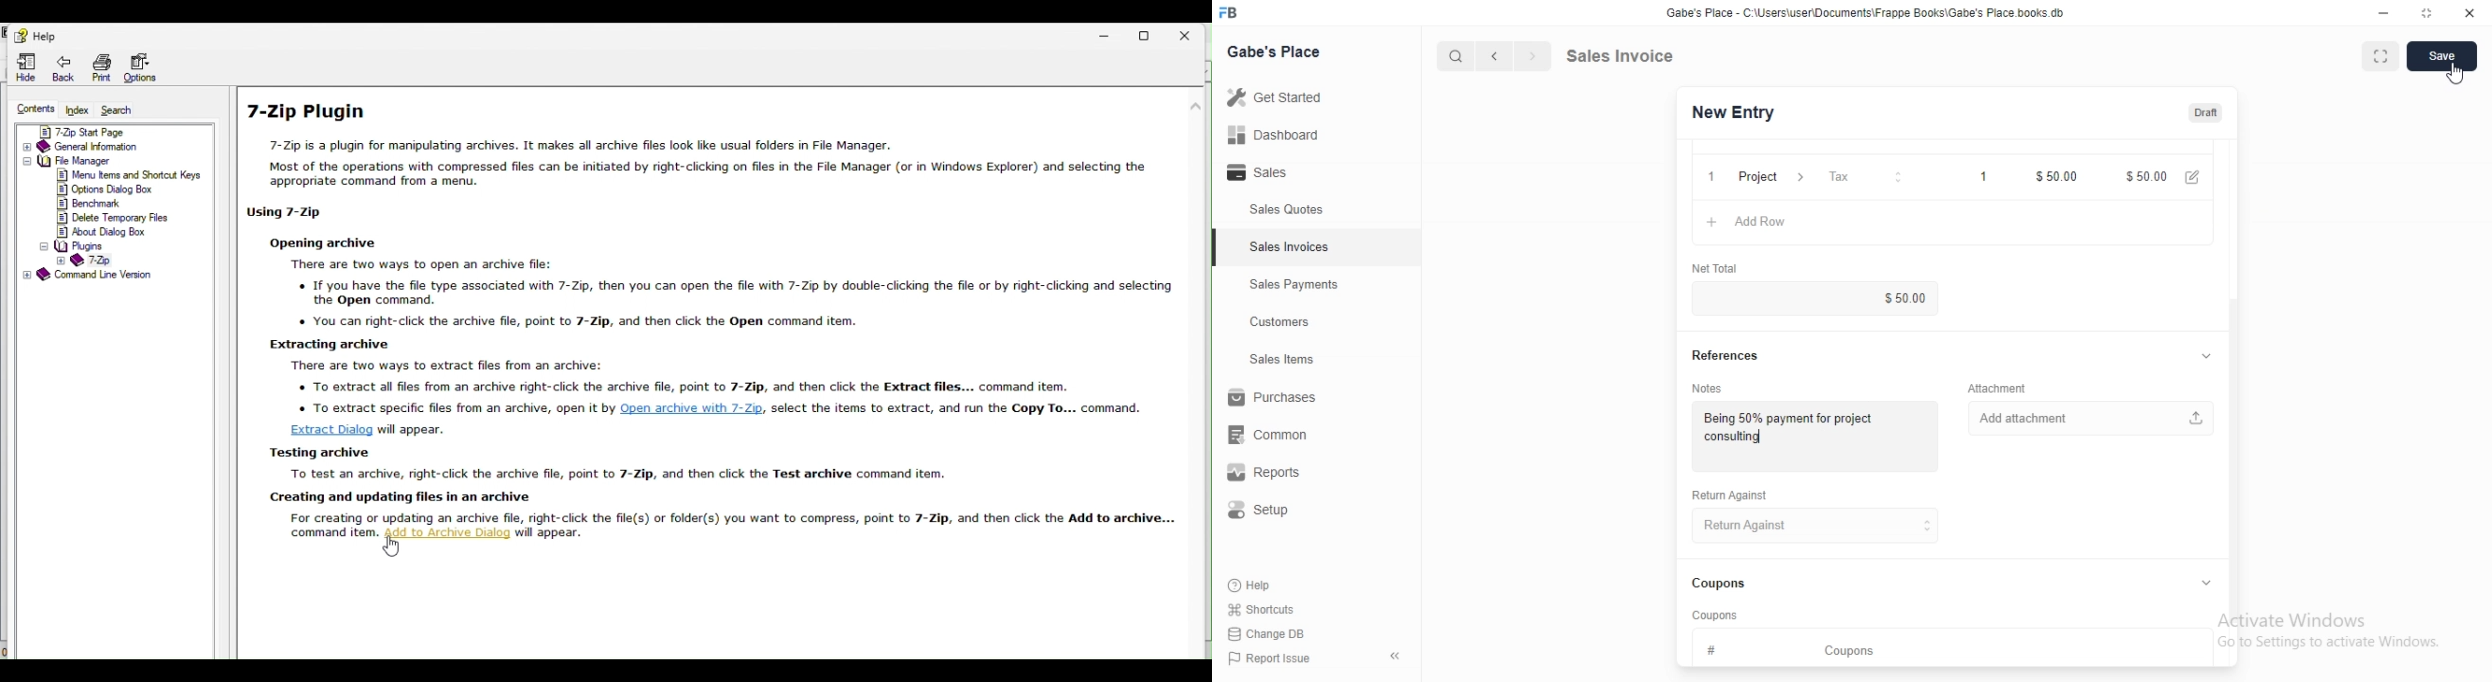  What do you see at coordinates (2375, 15) in the screenshot?
I see `minimize` at bounding box center [2375, 15].